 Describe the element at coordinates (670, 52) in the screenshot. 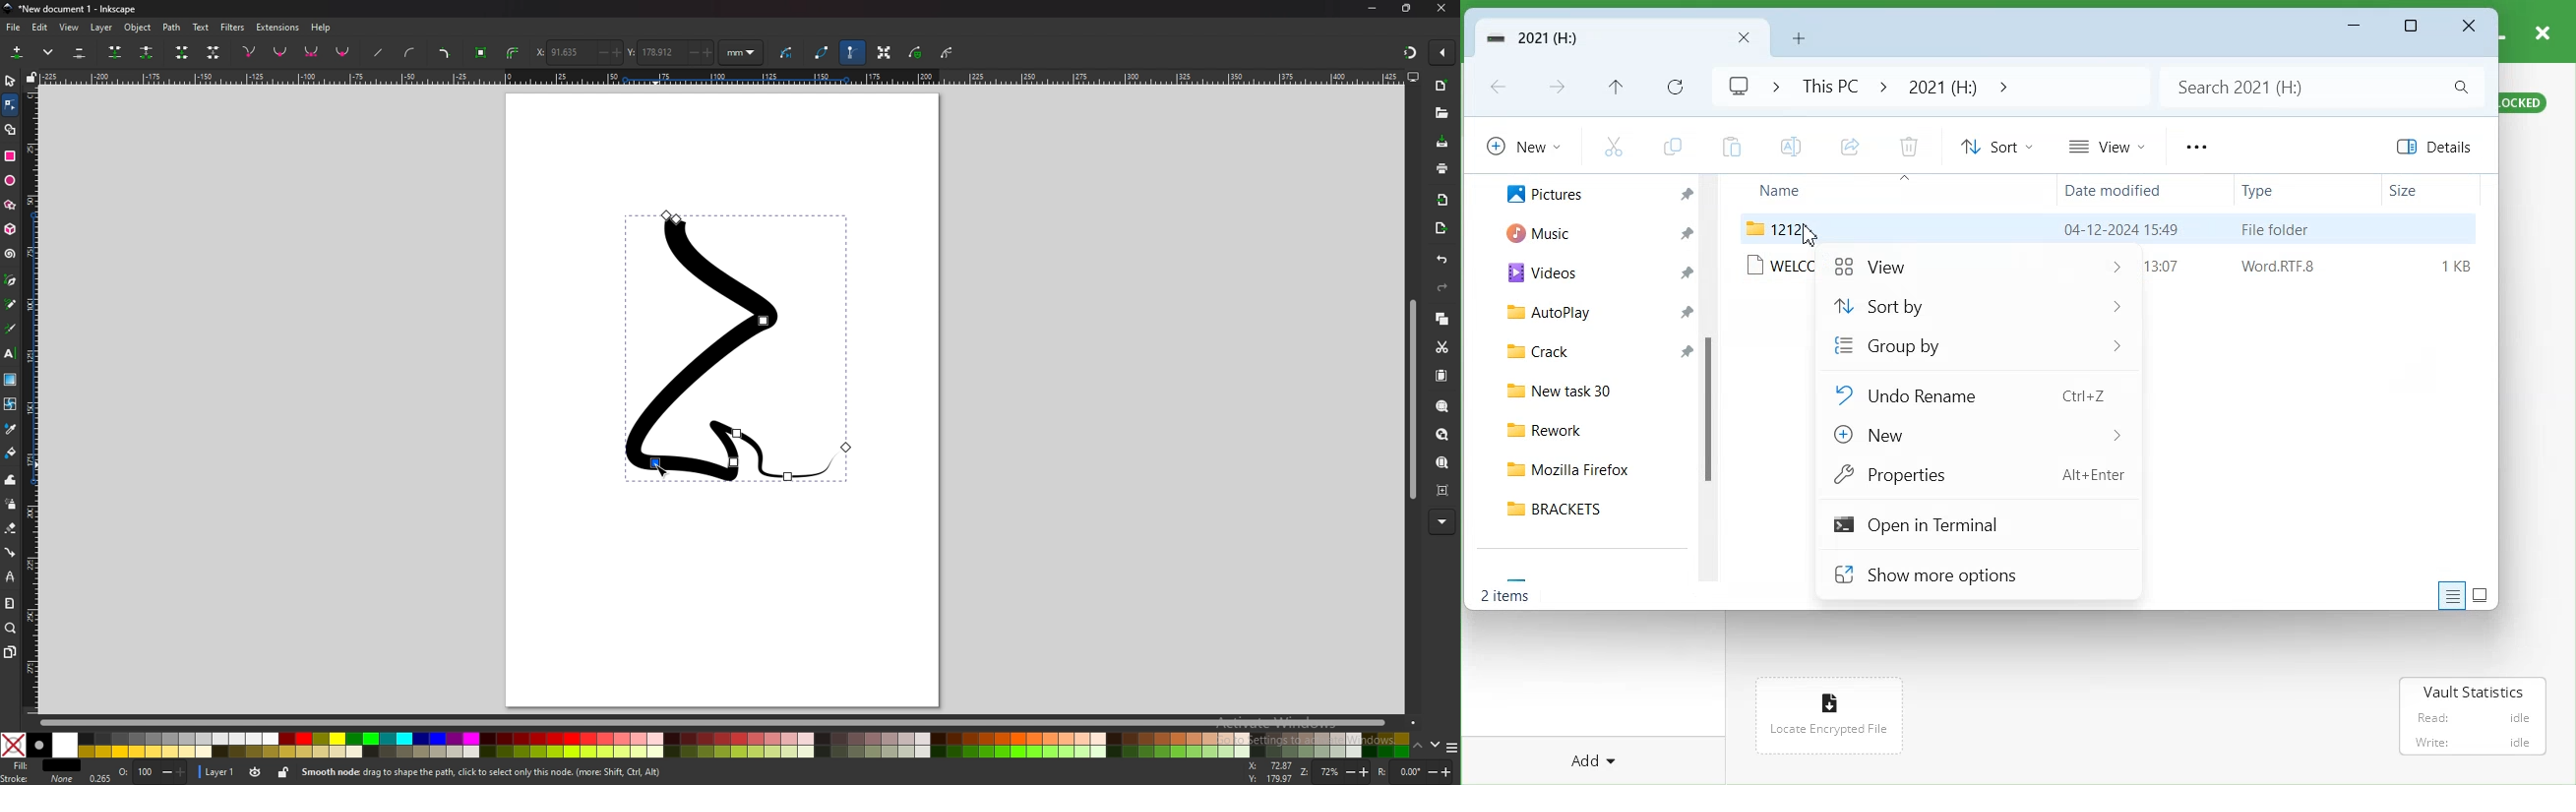

I see `y coordinates` at that location.